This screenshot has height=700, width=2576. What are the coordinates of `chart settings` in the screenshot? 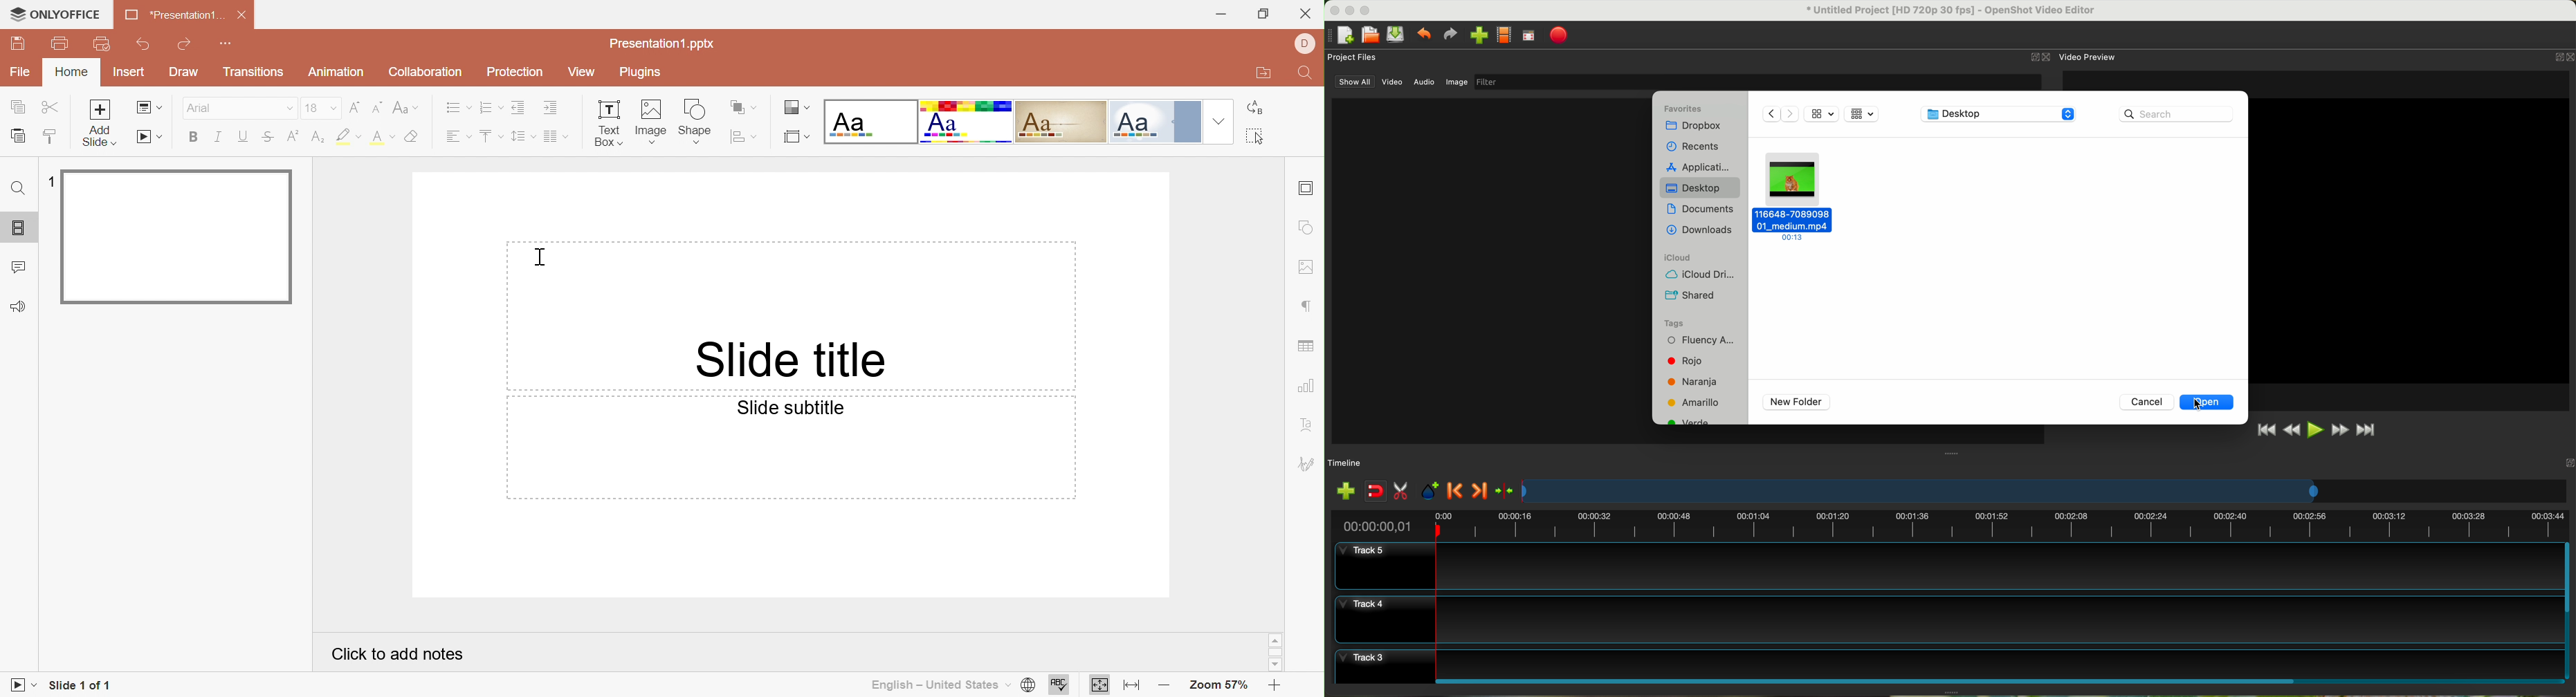 It's located at (1306, 389).